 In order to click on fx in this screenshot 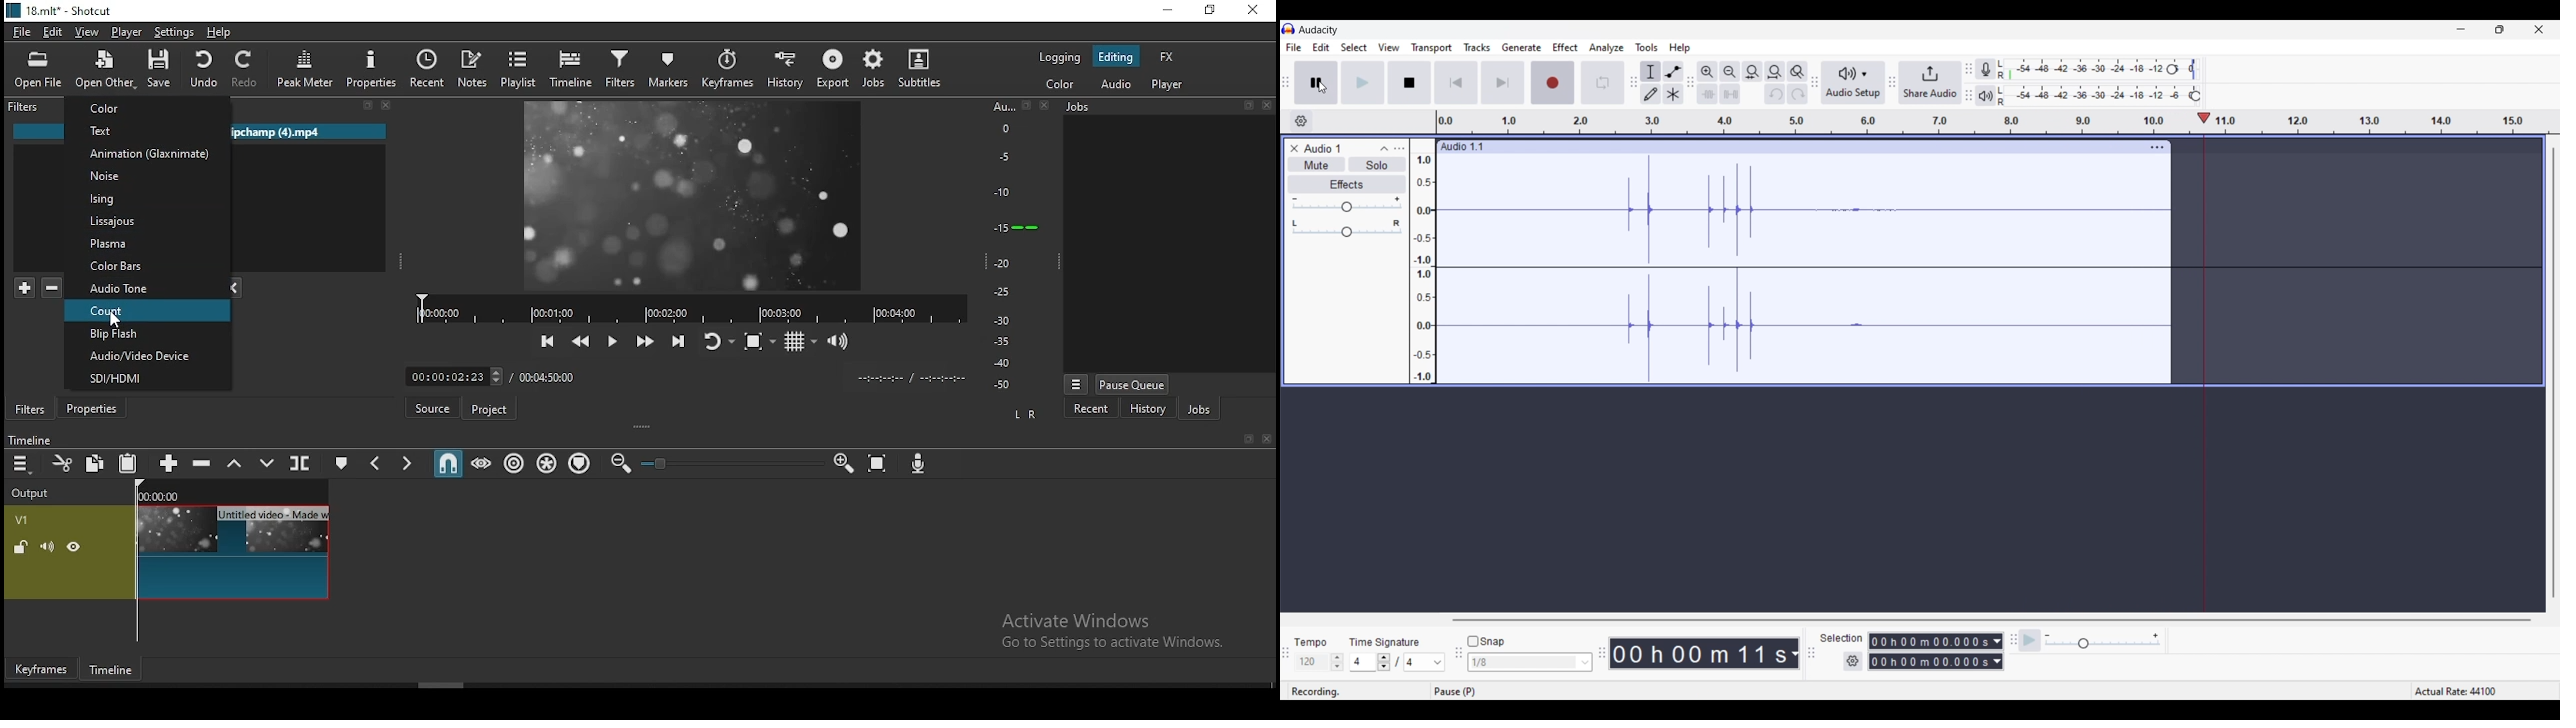, I will do `click(1167, 56)`.